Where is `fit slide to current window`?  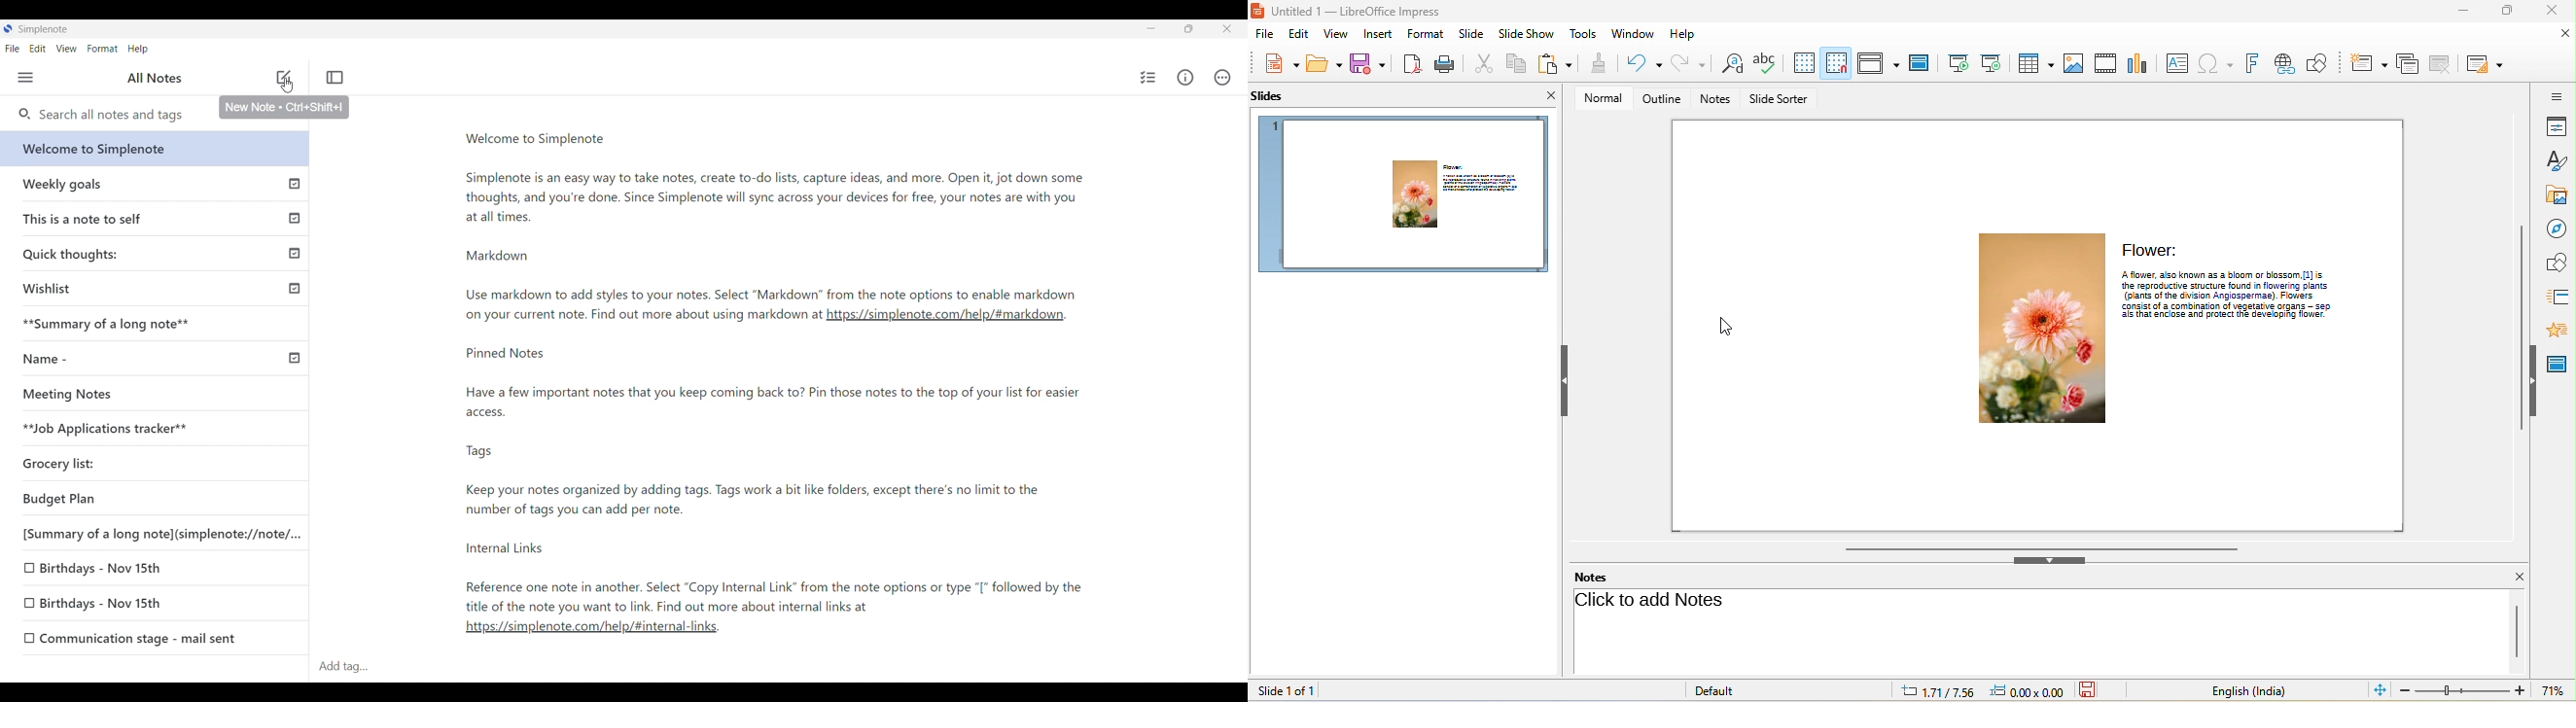
fit slide to current window is located at coordinates (2378, 690).